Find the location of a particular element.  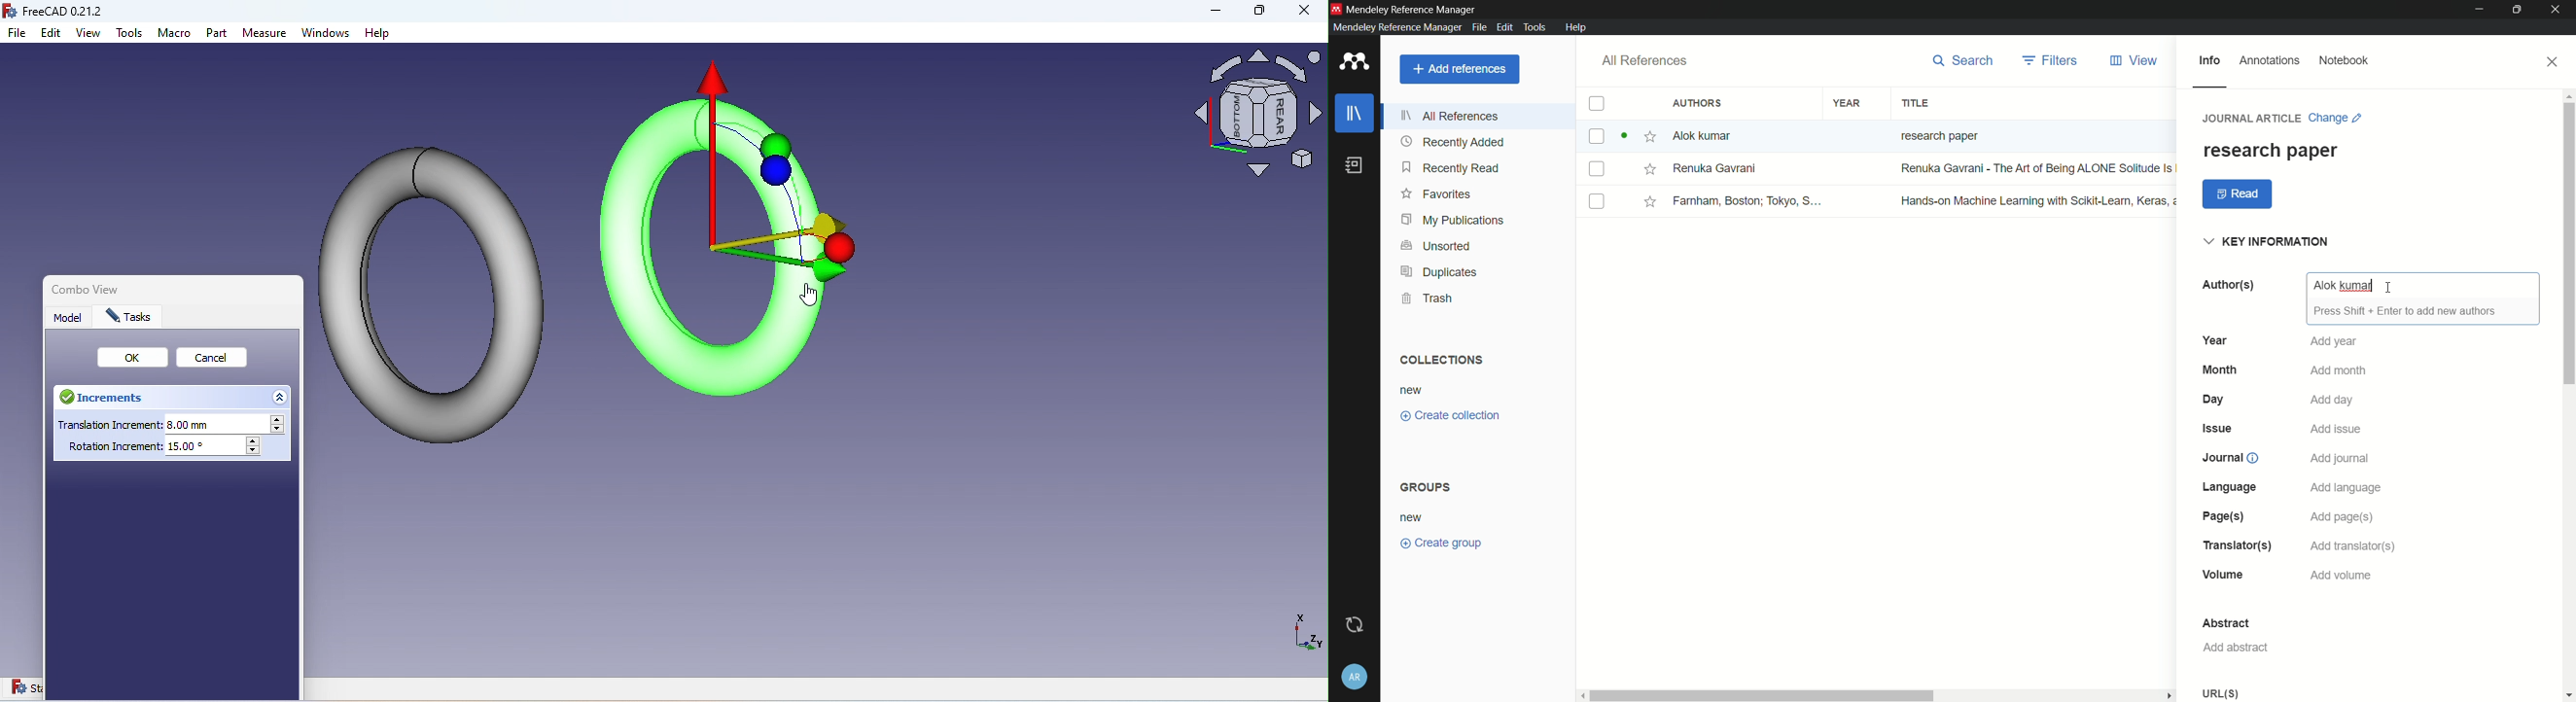

add translator is located at coordinates (2356, 545).